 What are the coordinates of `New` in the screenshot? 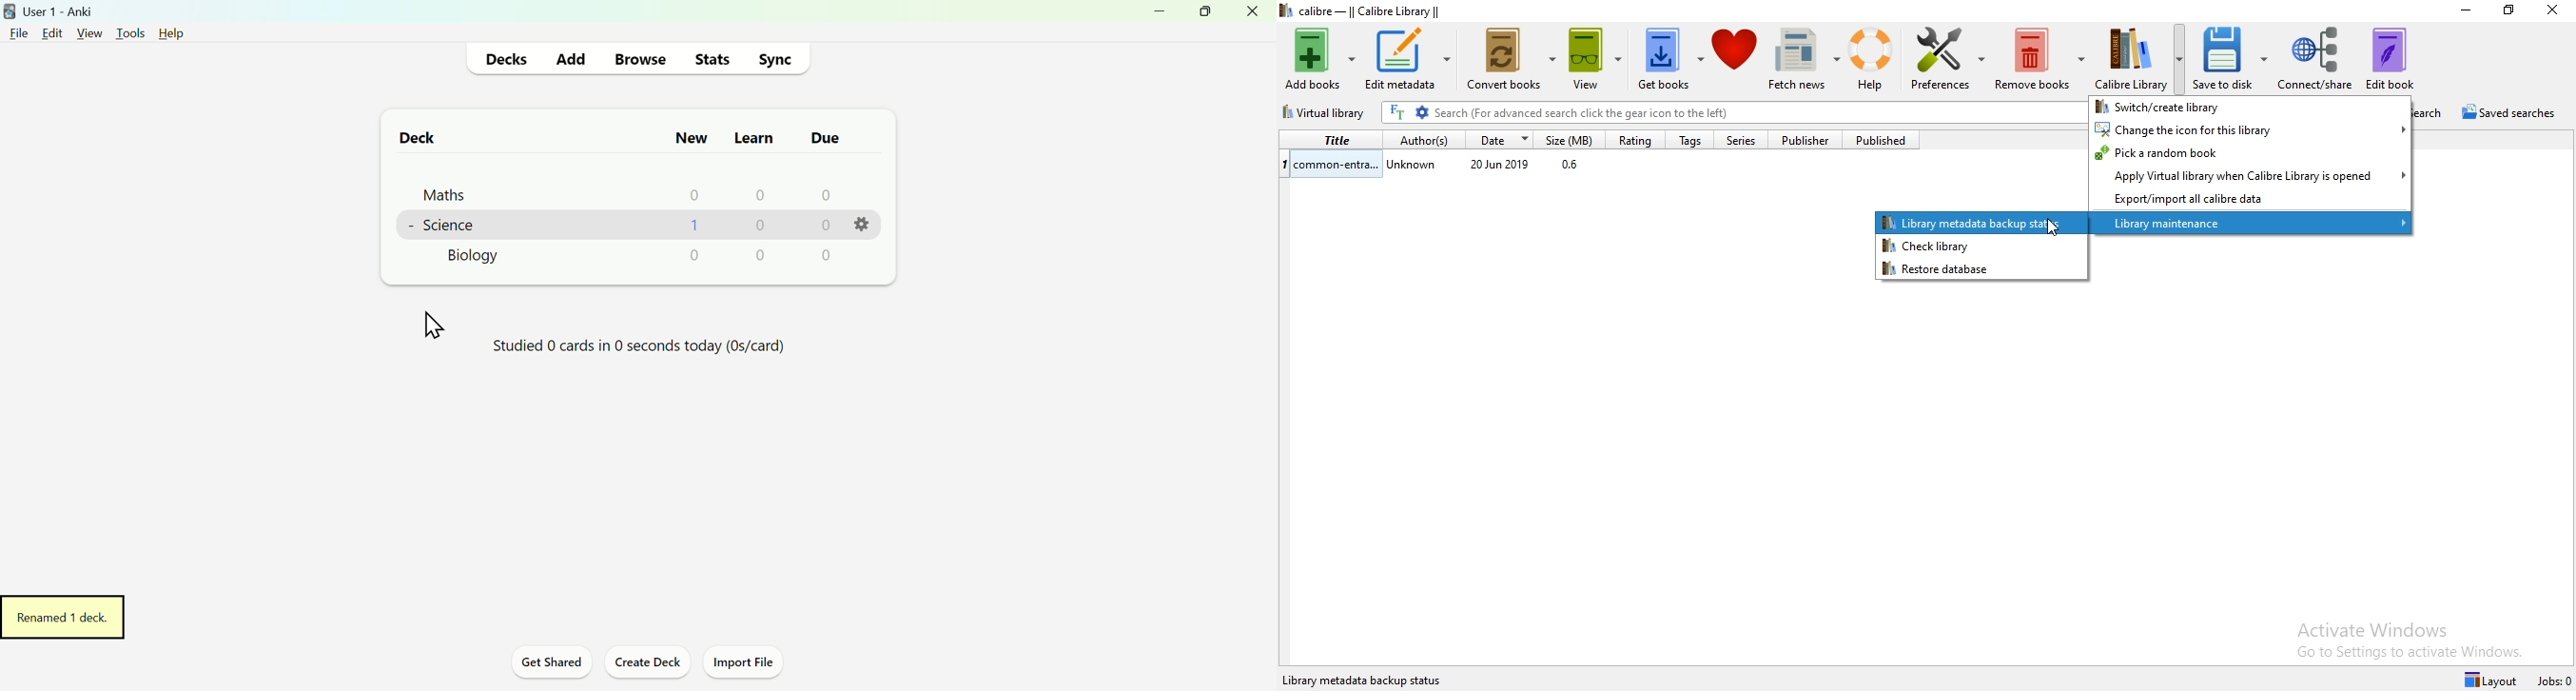 It's located at (690, 137).